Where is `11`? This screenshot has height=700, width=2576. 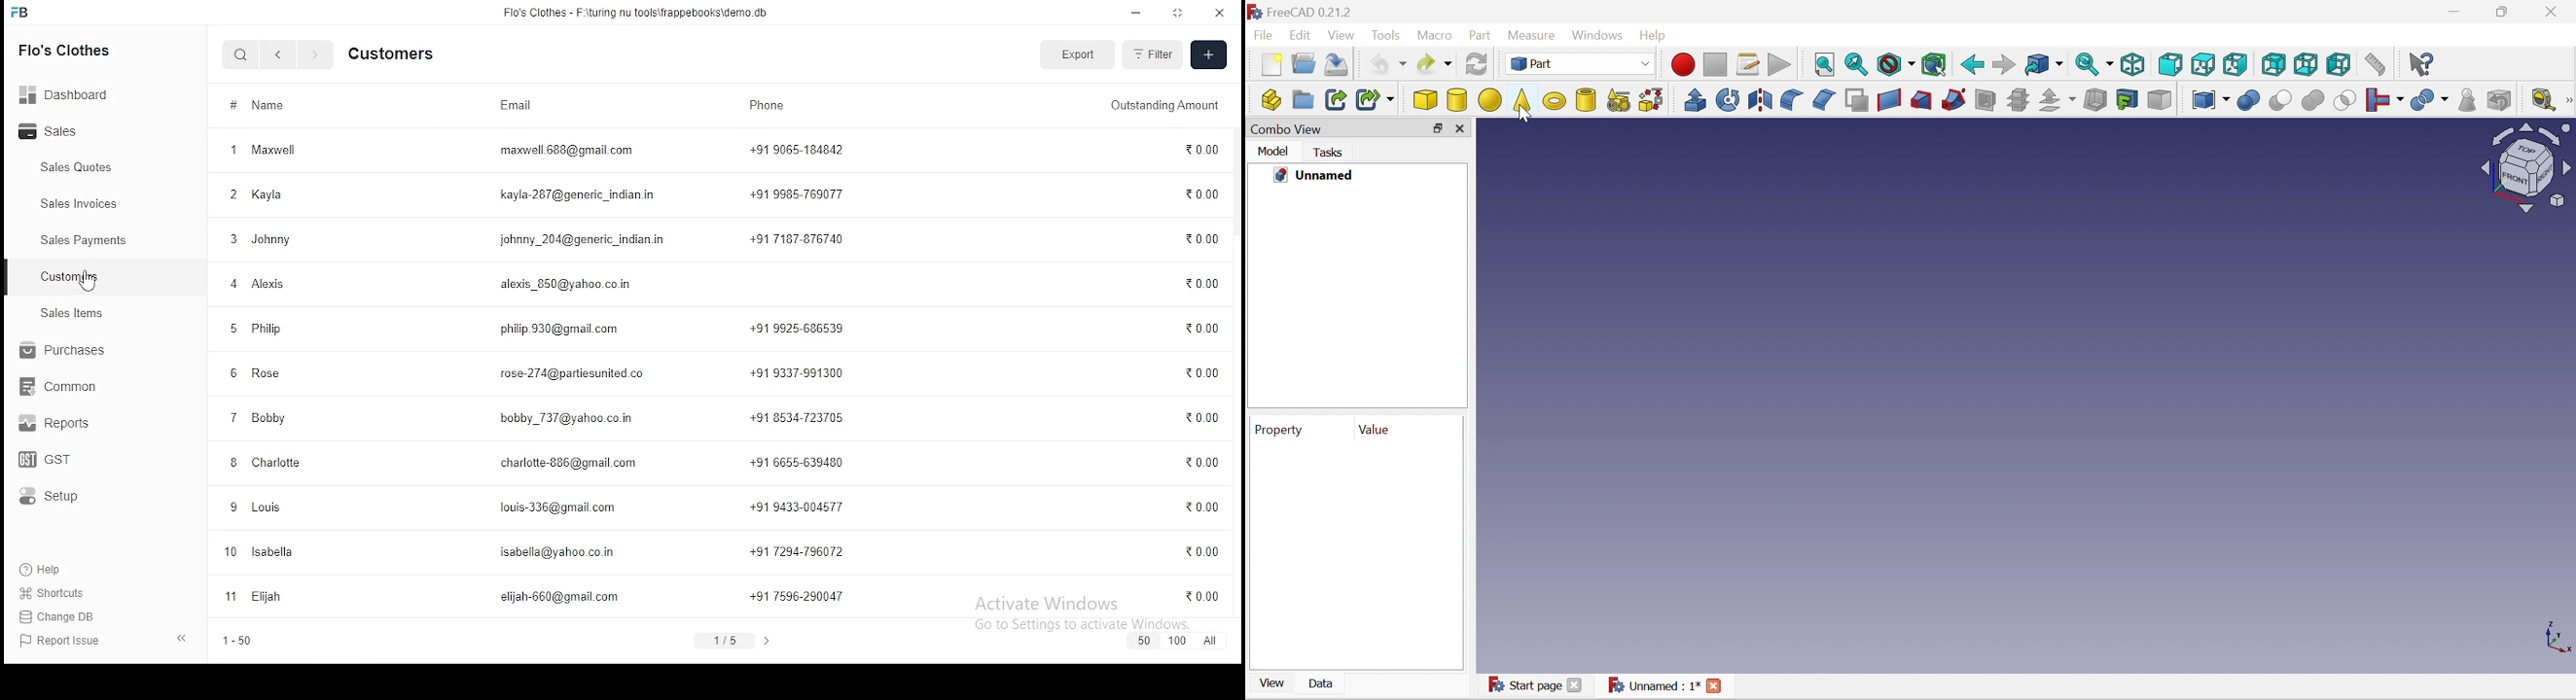 11 is located at coordinates (232, 597).